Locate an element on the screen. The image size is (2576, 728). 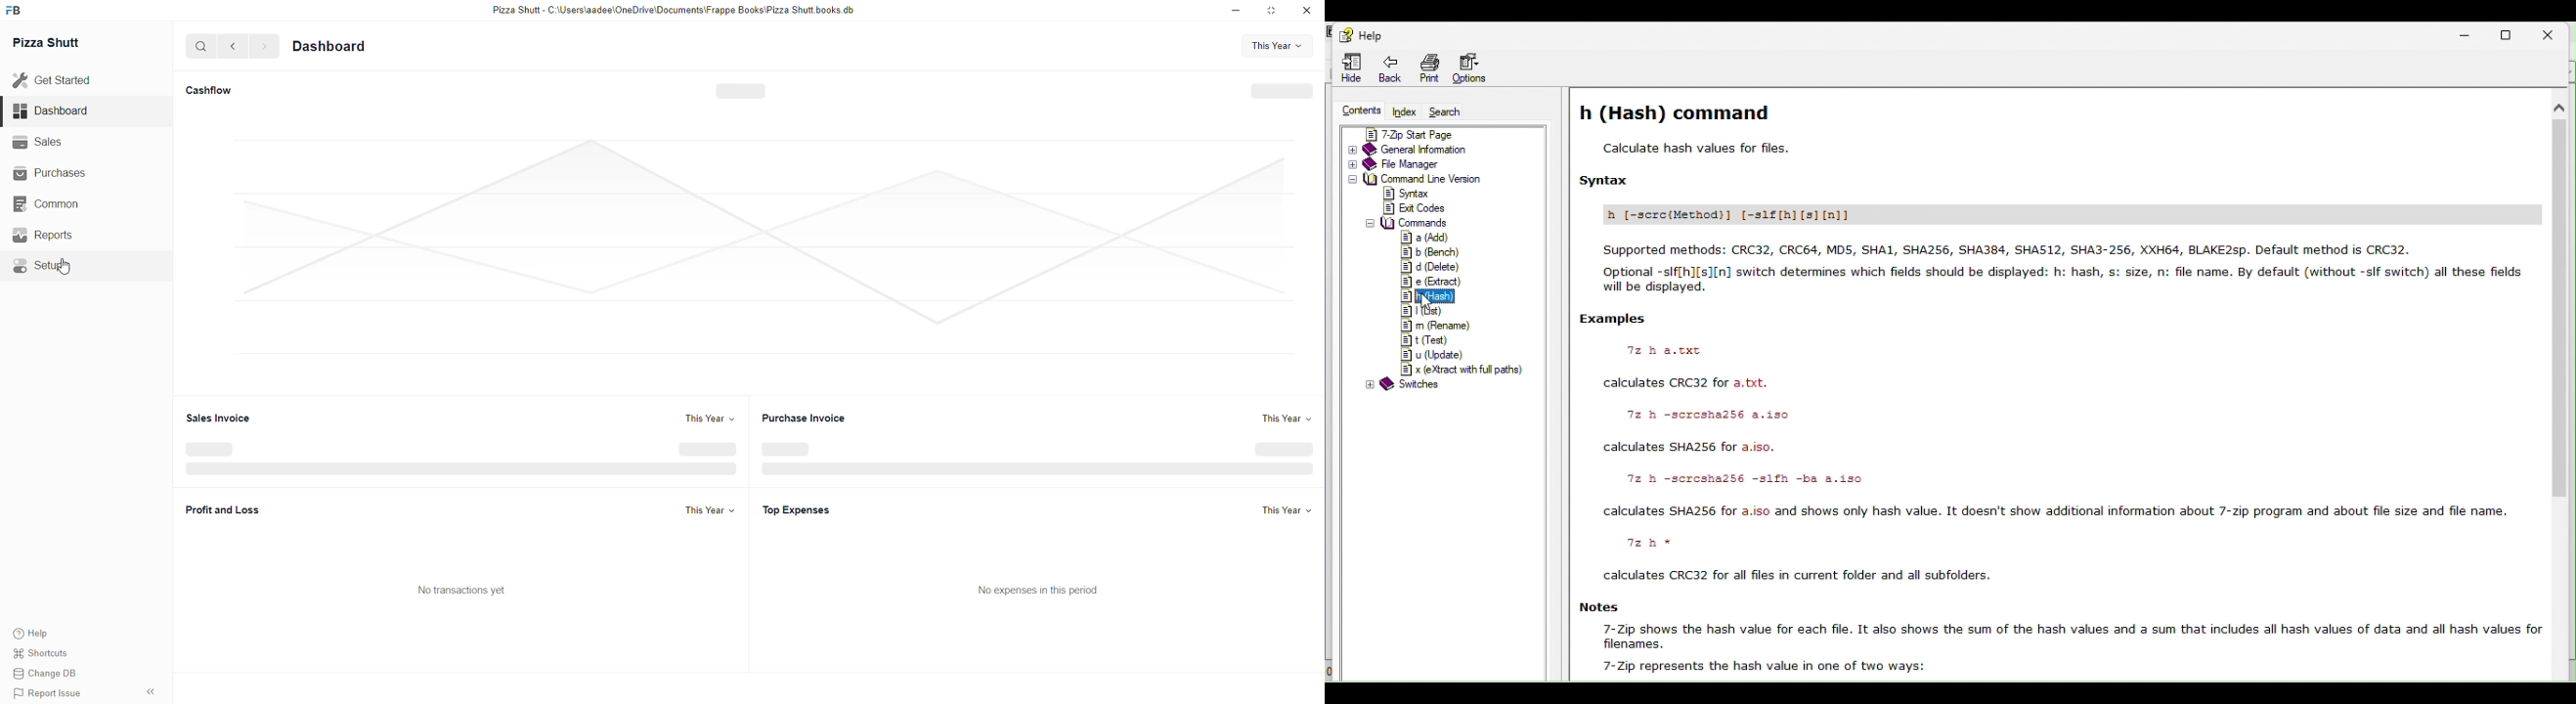
Top Expenses  is located at coordinates (801, 509).